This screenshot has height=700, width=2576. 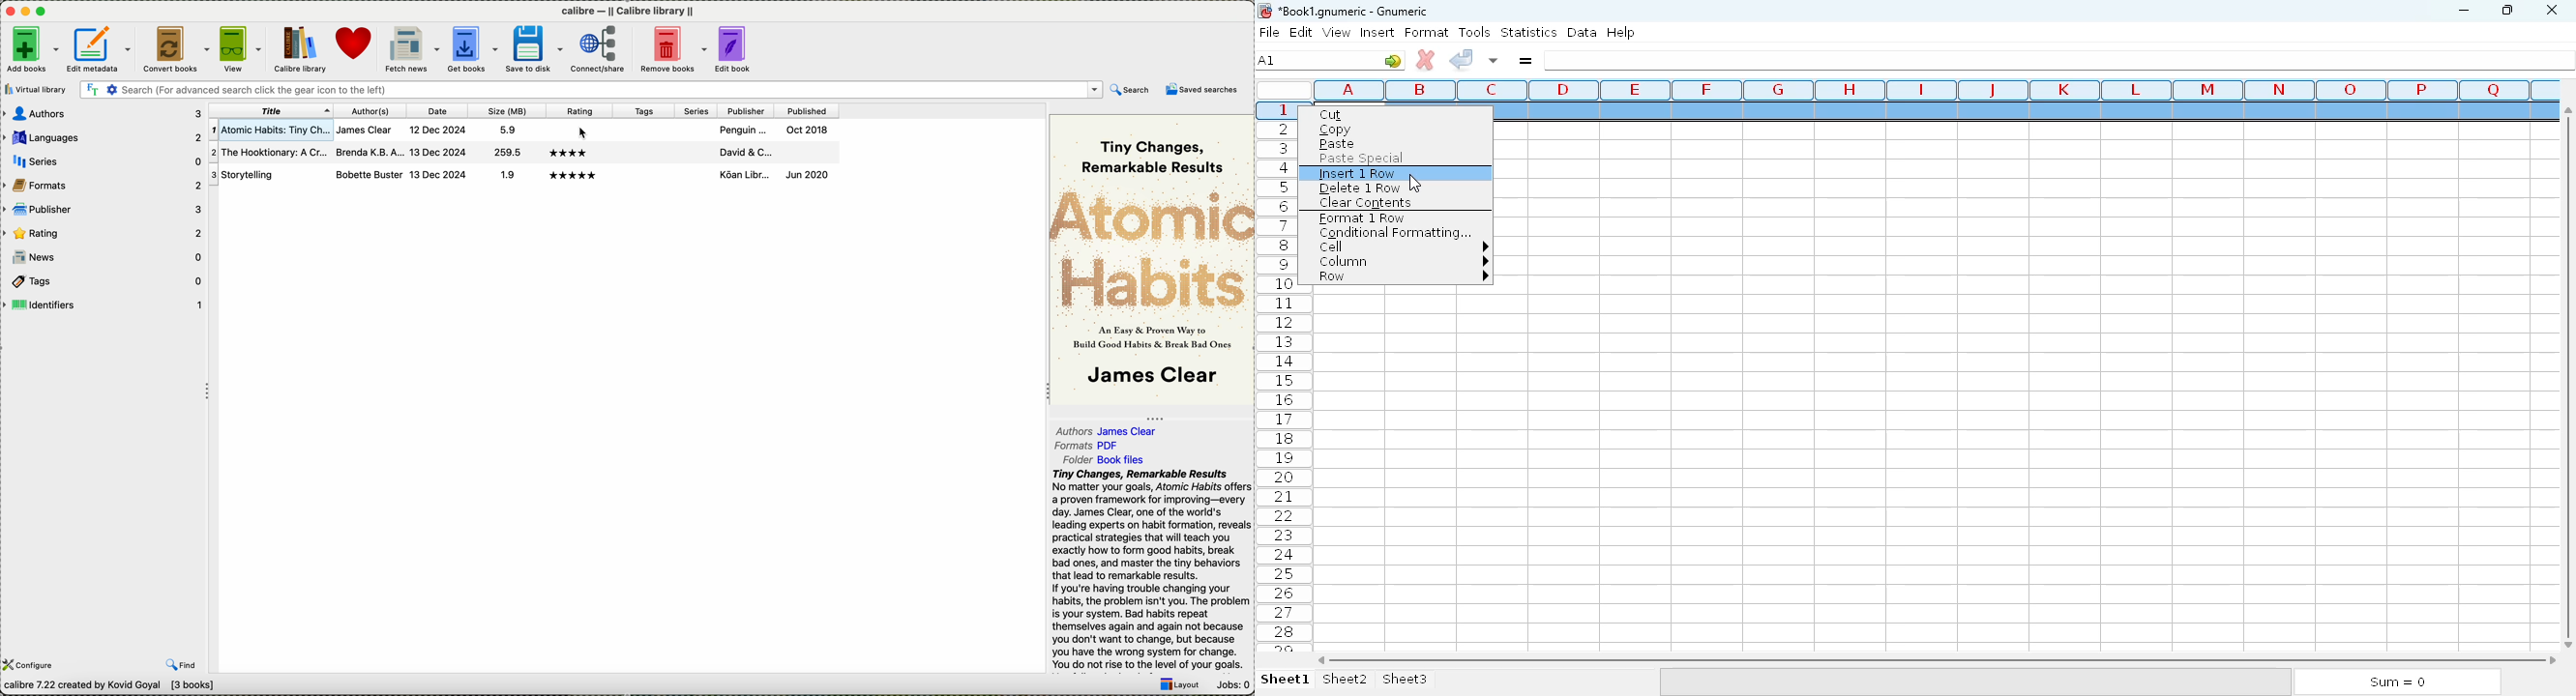 I want to click on Authors, so click(x=1075, y=430).